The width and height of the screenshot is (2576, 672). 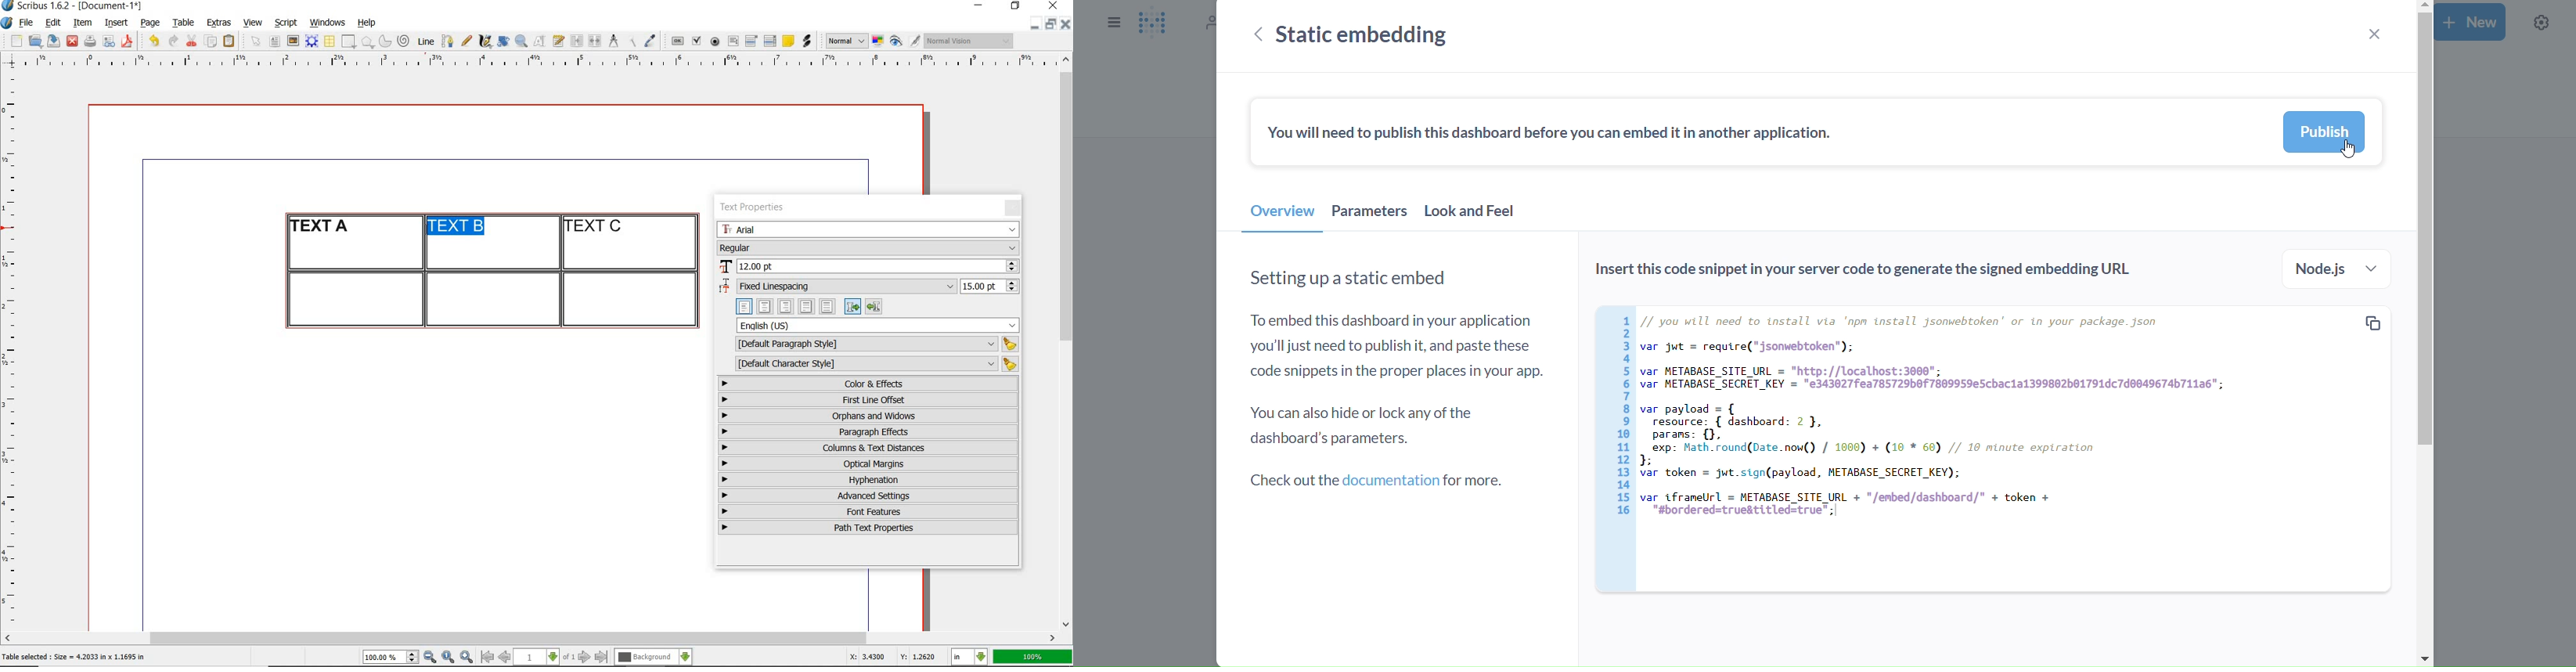 What do you see at coordinates (696, 42) in the screenshot?
I see `pdf check box` at bounding box center [696, 42].